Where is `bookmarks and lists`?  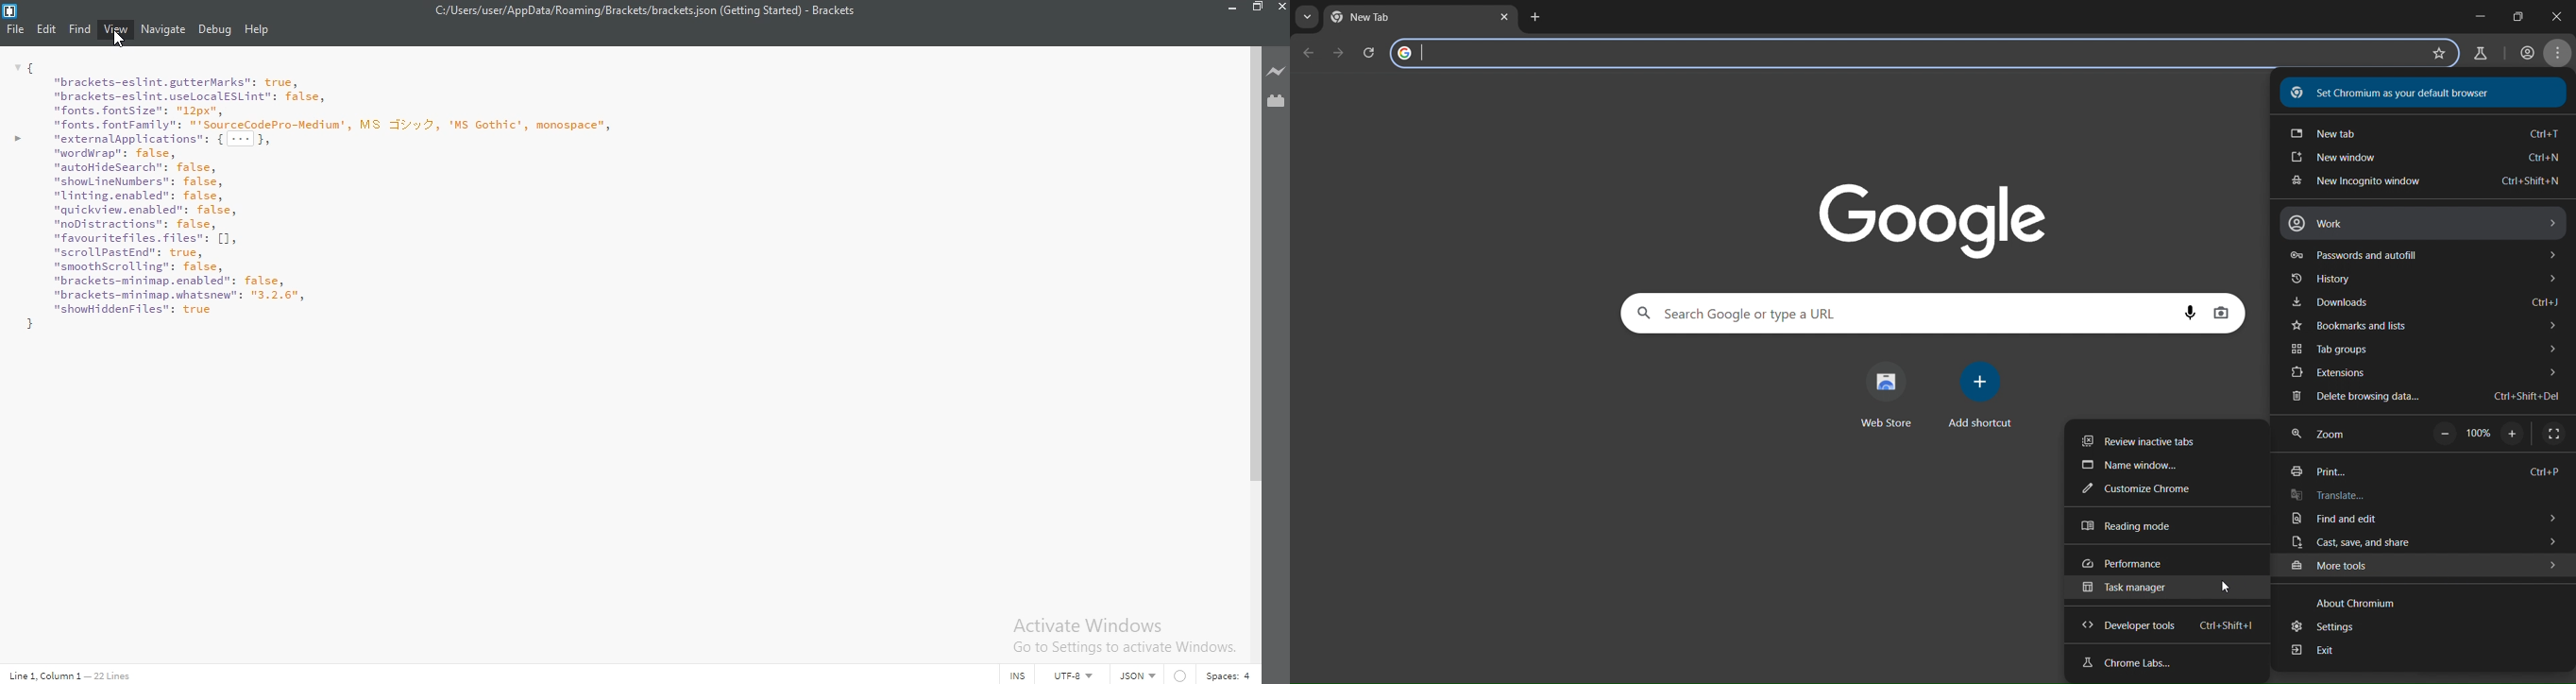 bookmarks and lists is located at coordinates (2429, 327).